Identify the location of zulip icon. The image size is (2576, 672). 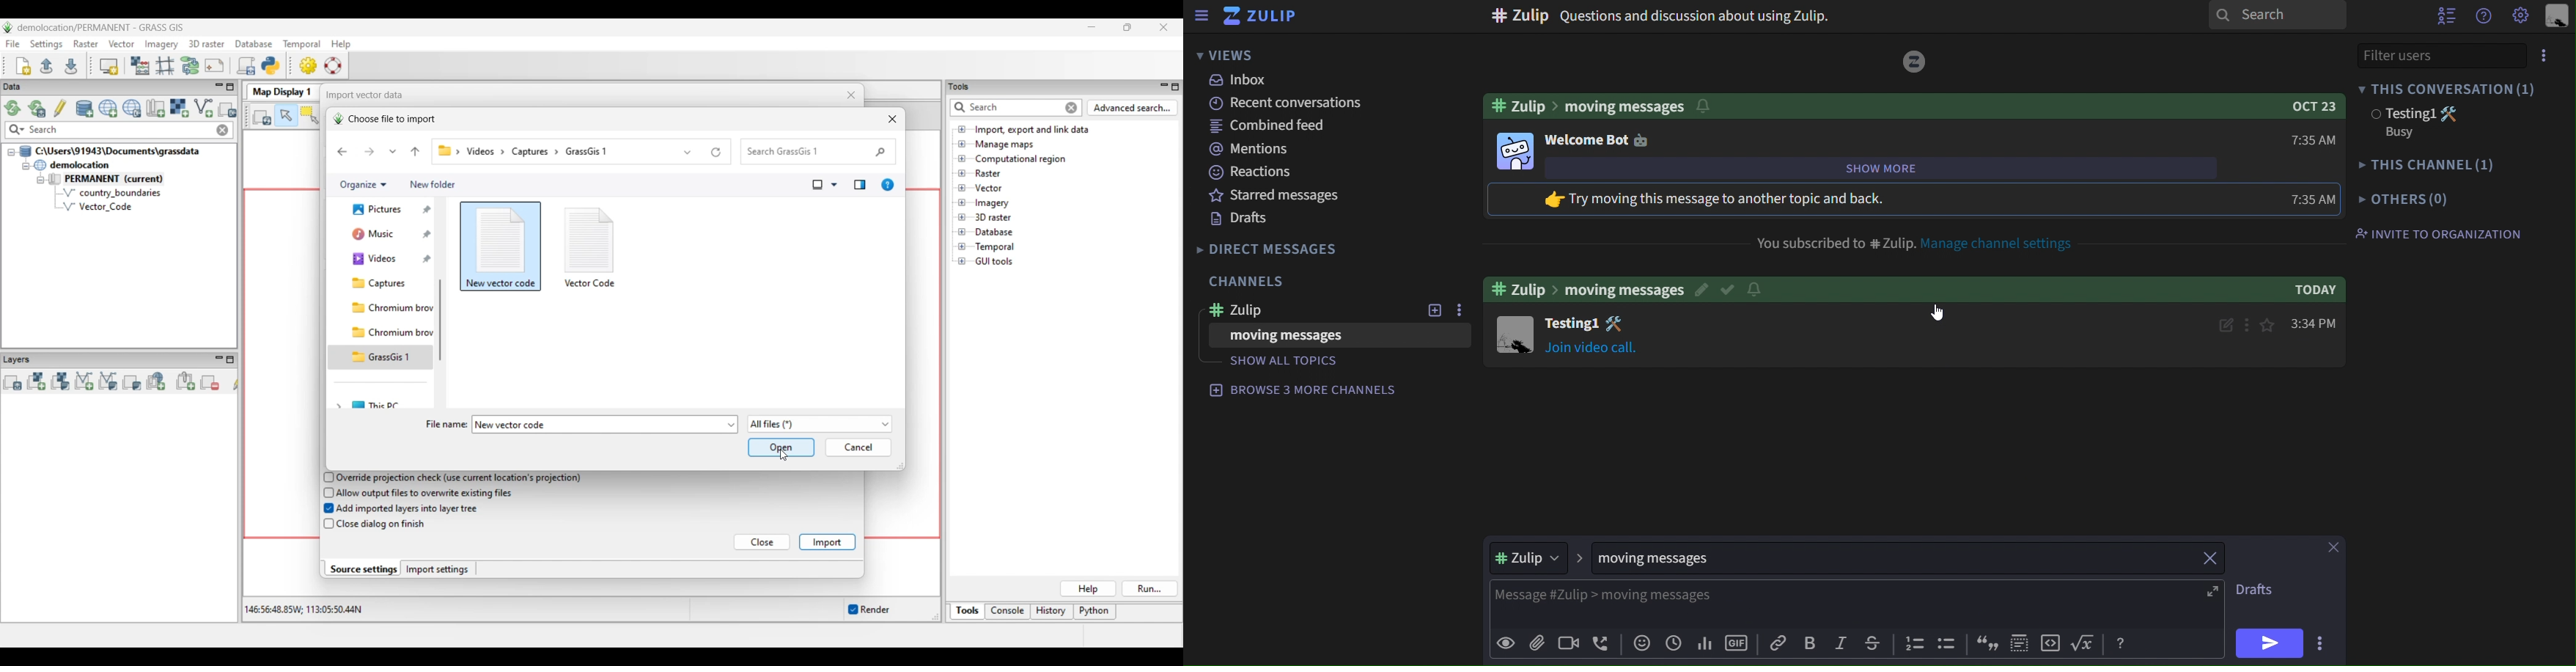
(1259, 17).